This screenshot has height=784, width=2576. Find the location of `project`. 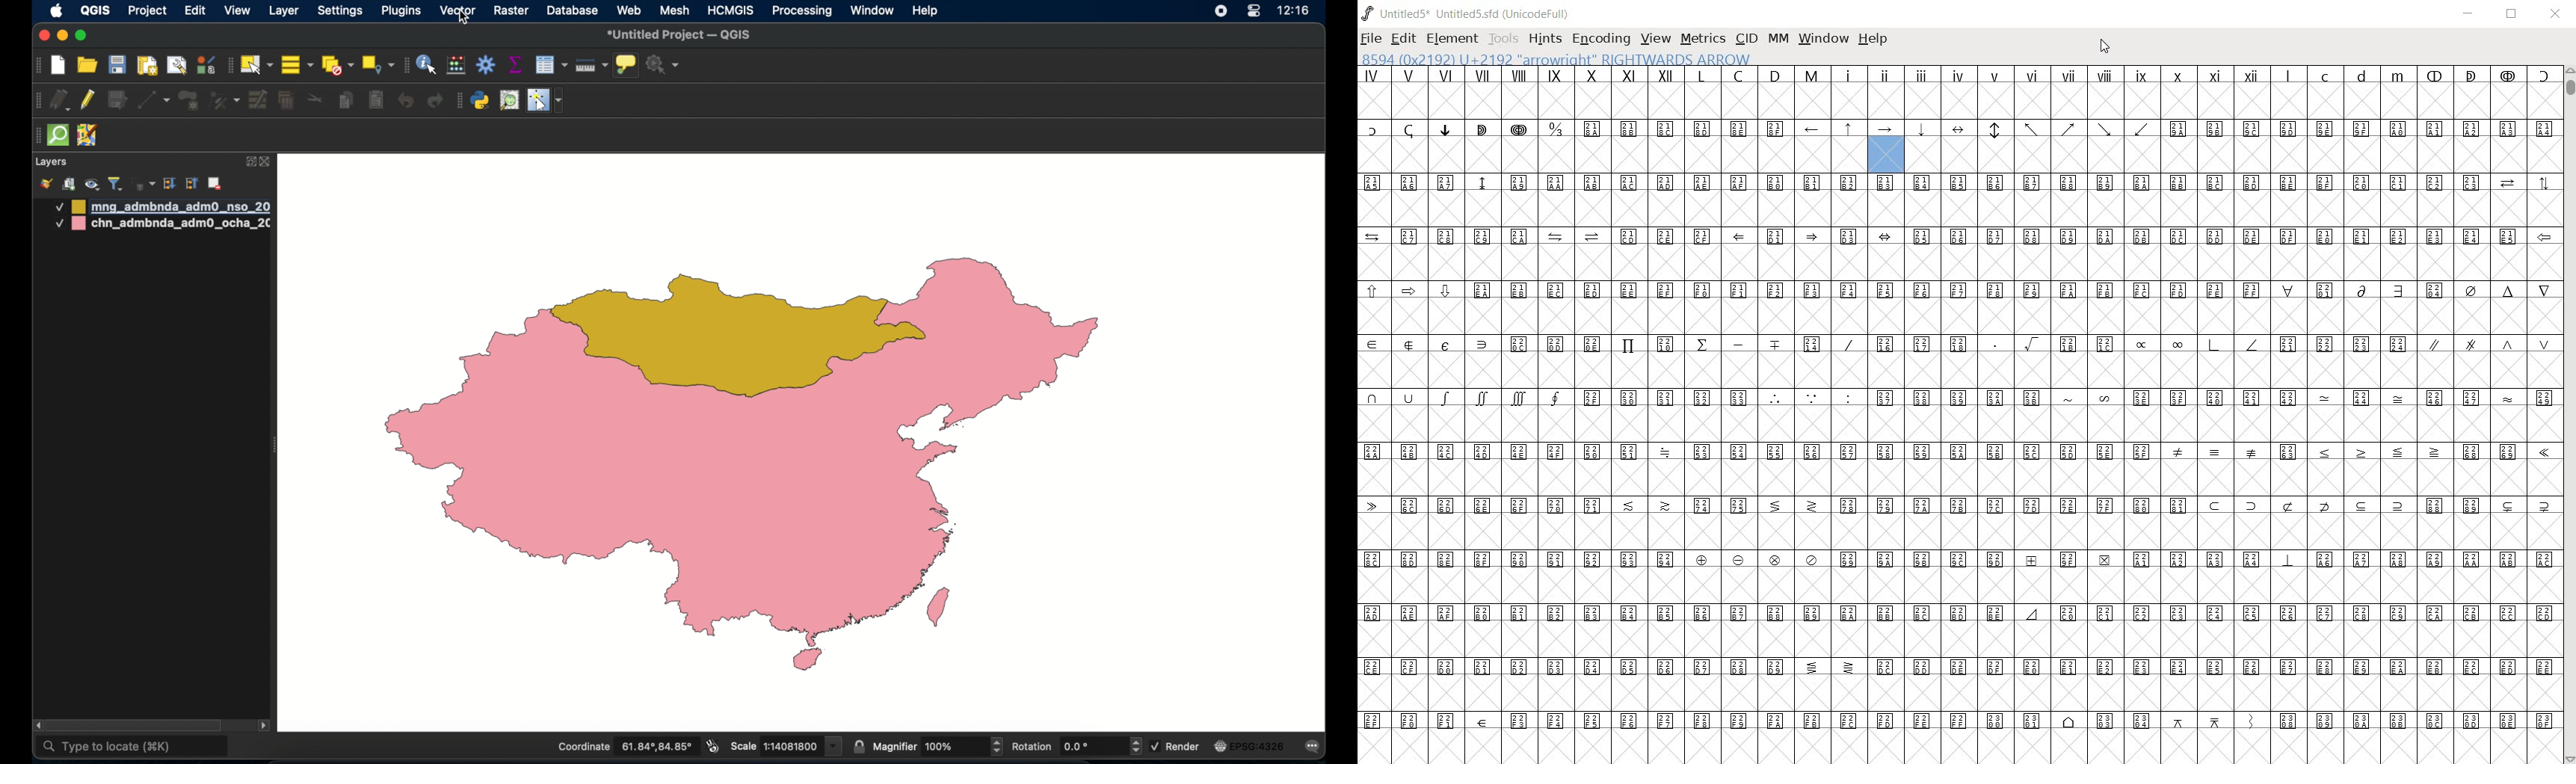

project is located at coordinates (149, 12).